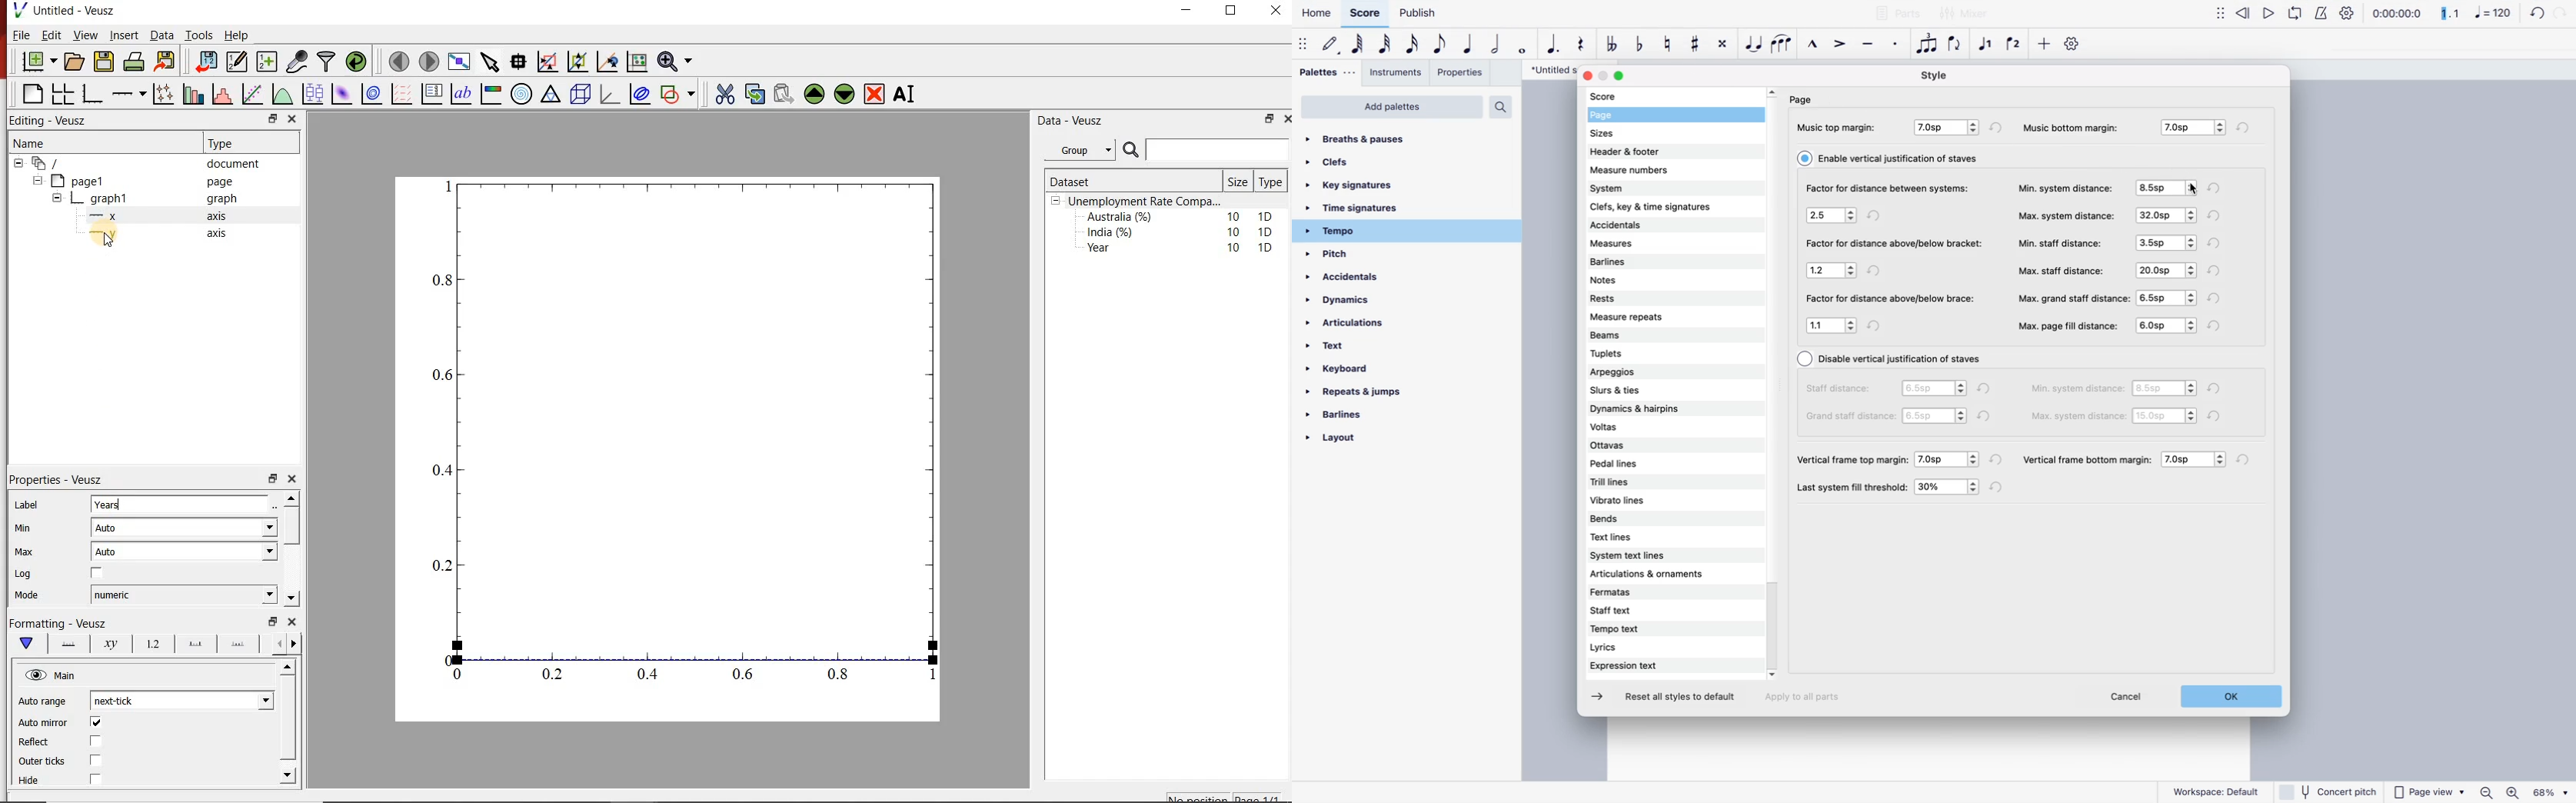 The width and height of the screenshot is (2576, 812). Describe the element at coordinates (2063, 270) in the screenshot. I see `max staff distance` at that location.